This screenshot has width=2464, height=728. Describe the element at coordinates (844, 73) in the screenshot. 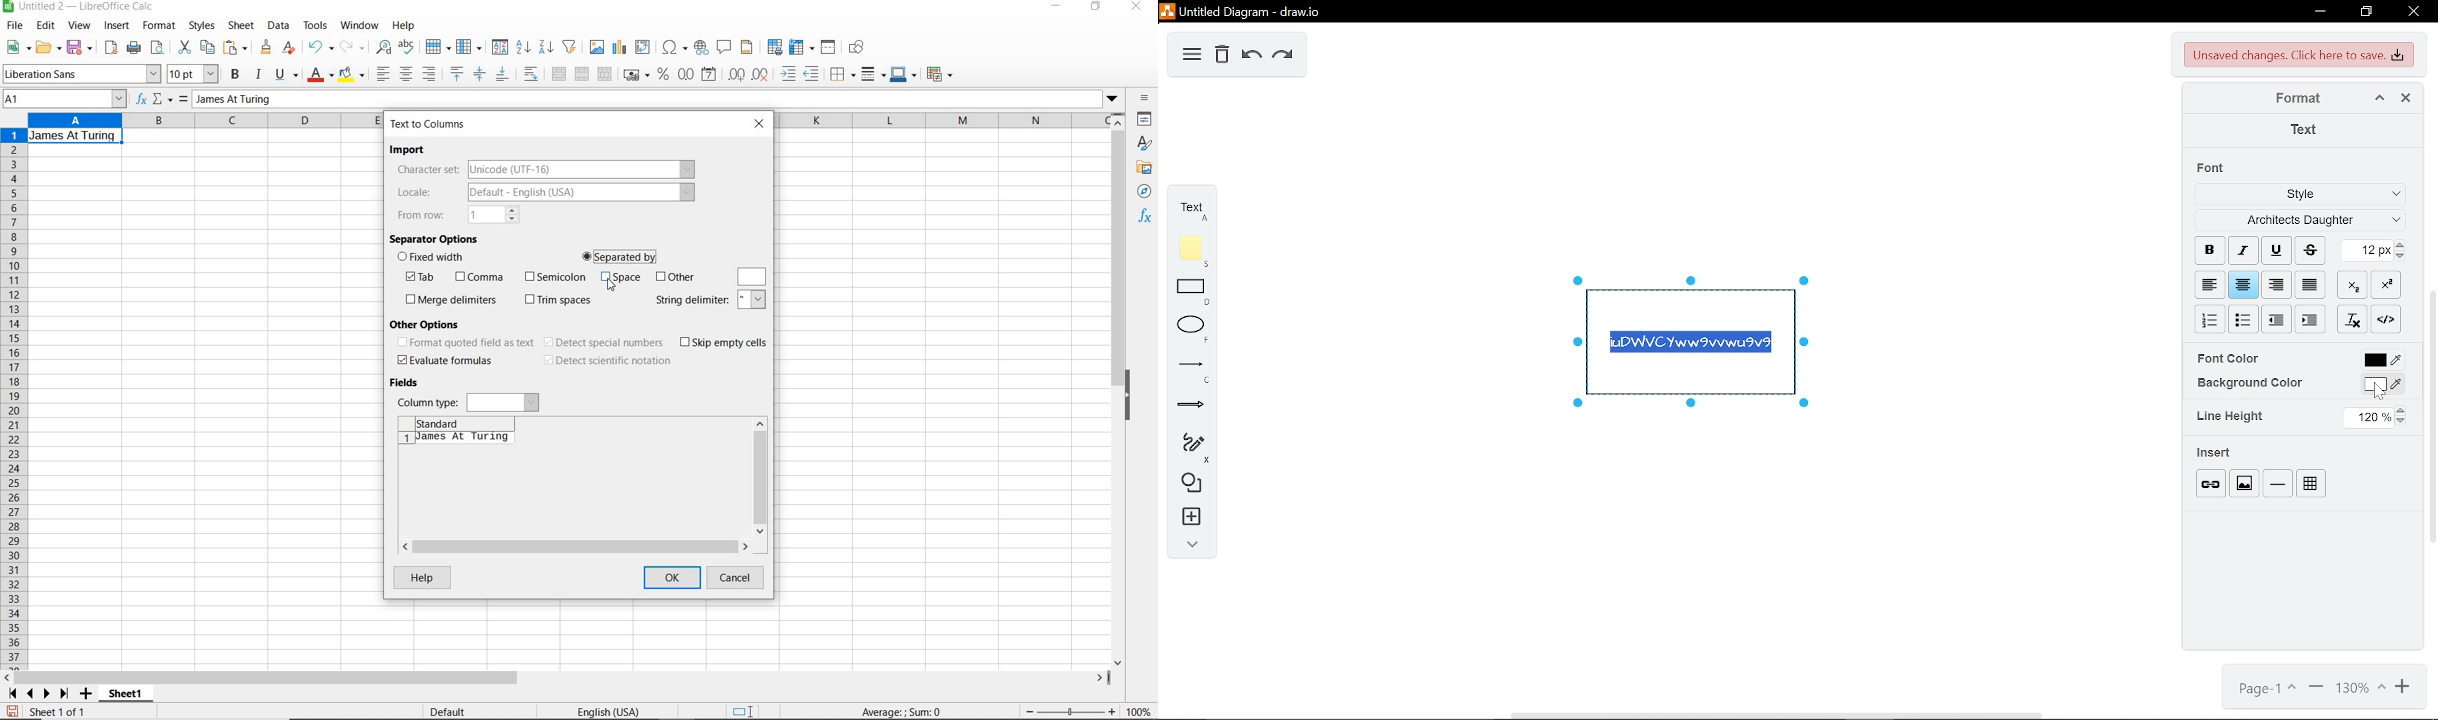

I see `border style` at that location.